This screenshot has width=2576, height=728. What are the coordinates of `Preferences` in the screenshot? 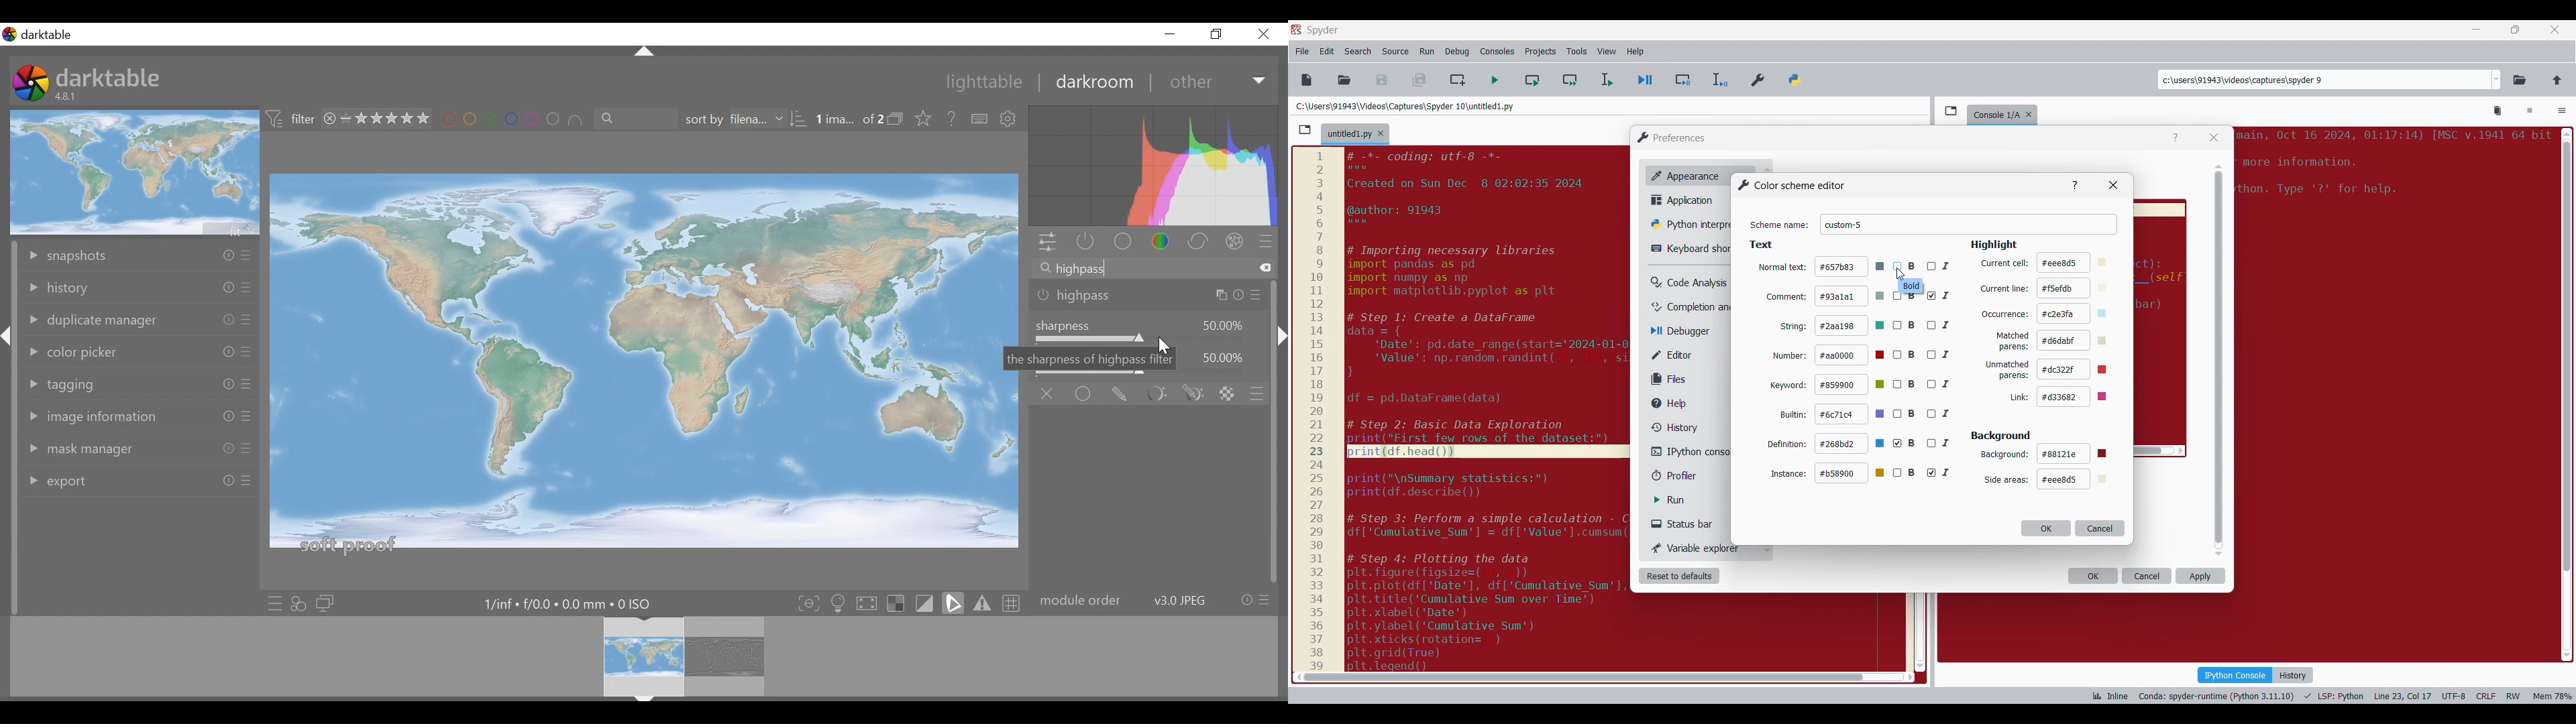 It's located at (1759, 77).